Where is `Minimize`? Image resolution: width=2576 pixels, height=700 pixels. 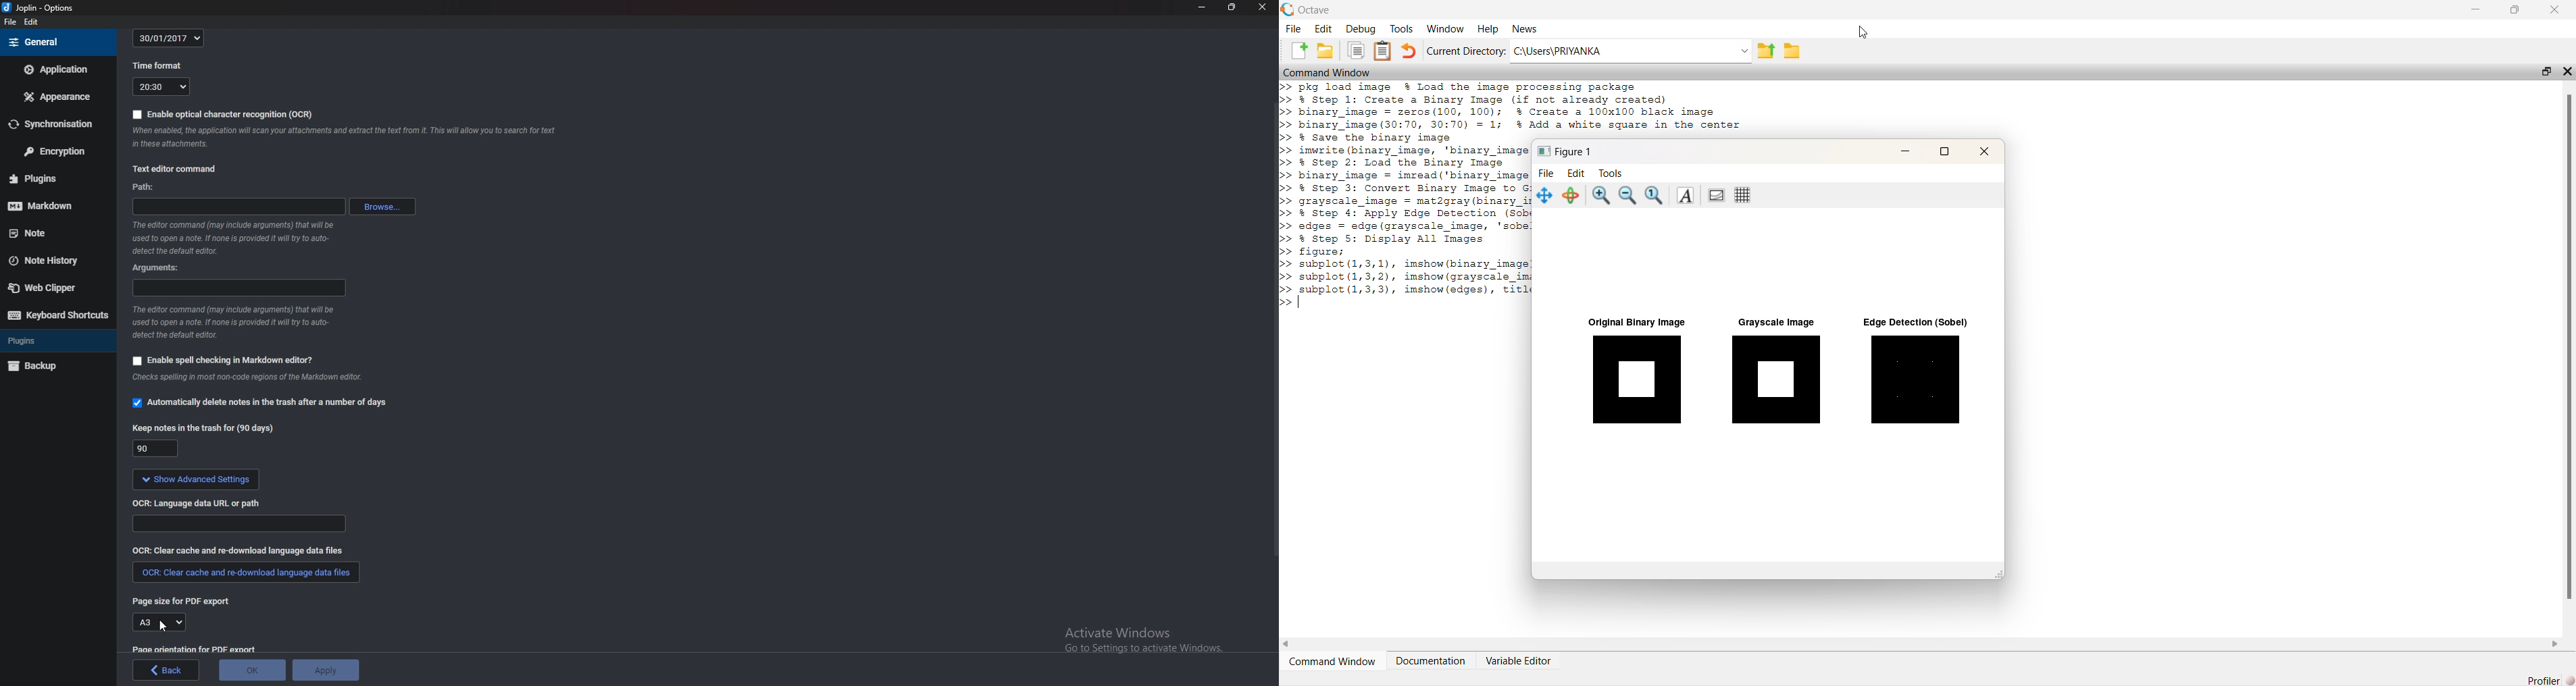 Minimize is located at coordinates (1203, 7).